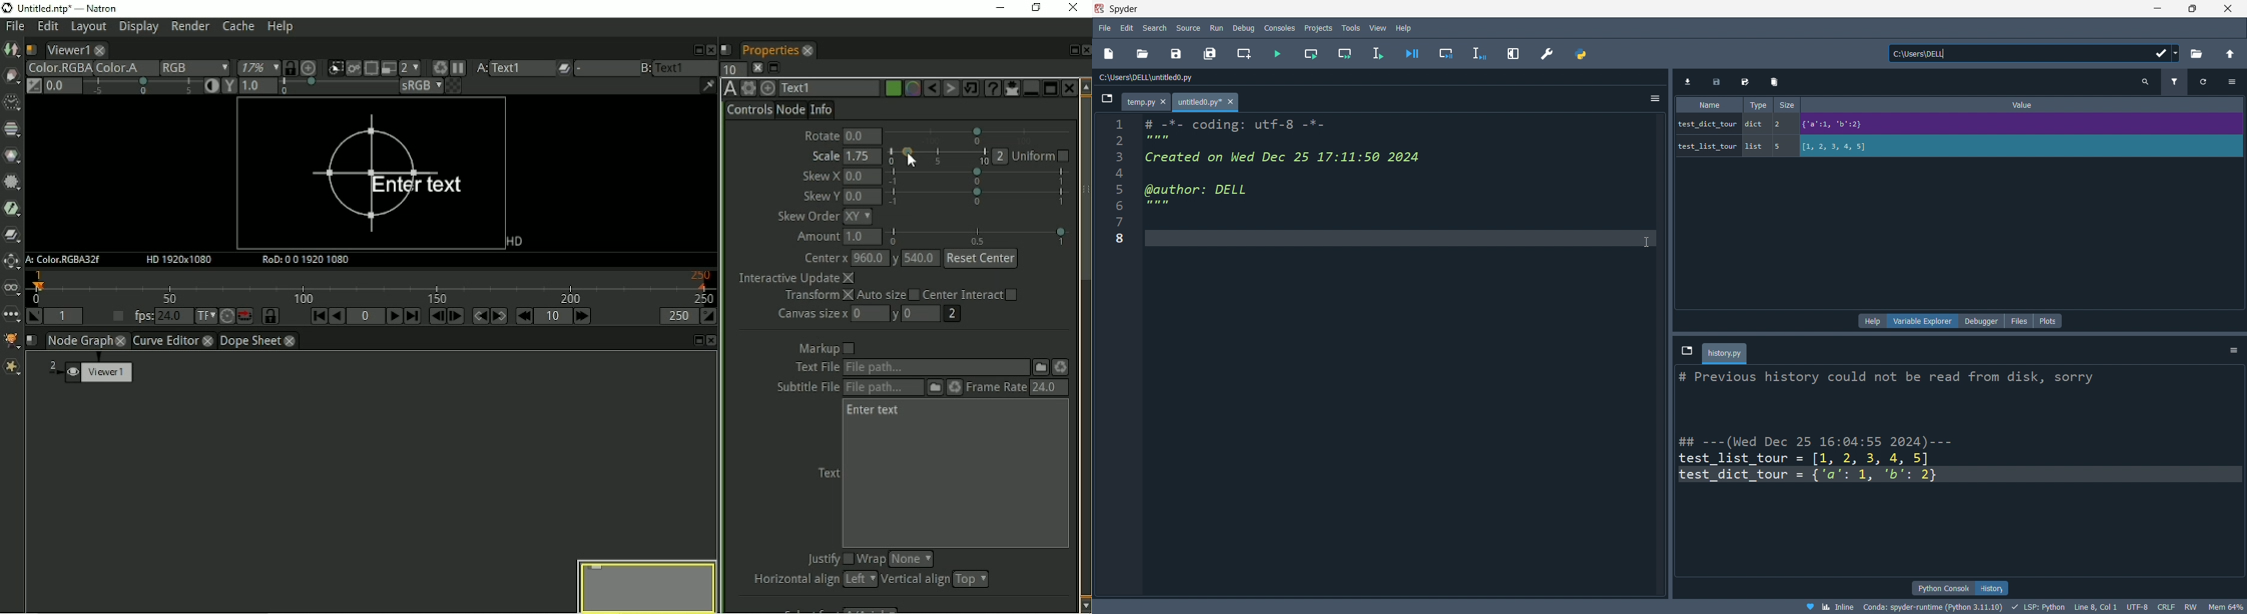 The height and width of the screenshot is (616, 2268). What do you see at coordinates (1747, 83) in the screenshot?
I see `save as` at bounding box center [1747, 83].